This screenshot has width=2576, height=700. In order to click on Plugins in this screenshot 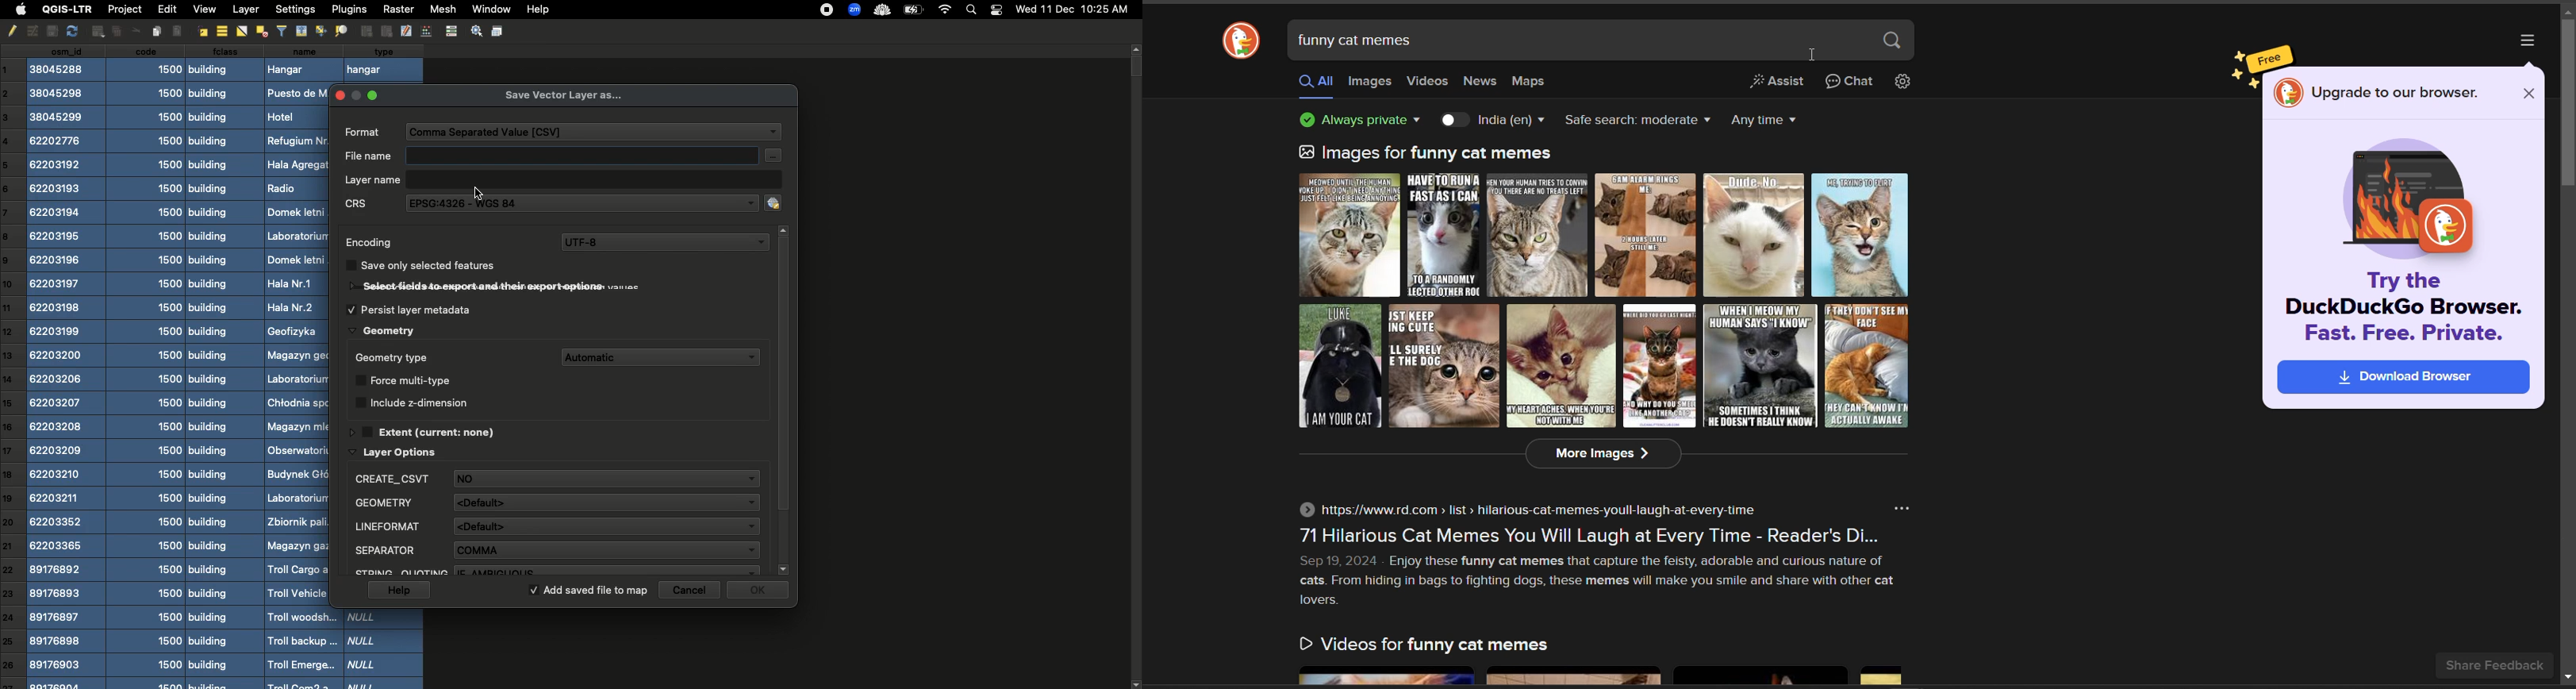, I will do `click(347, 9)`.